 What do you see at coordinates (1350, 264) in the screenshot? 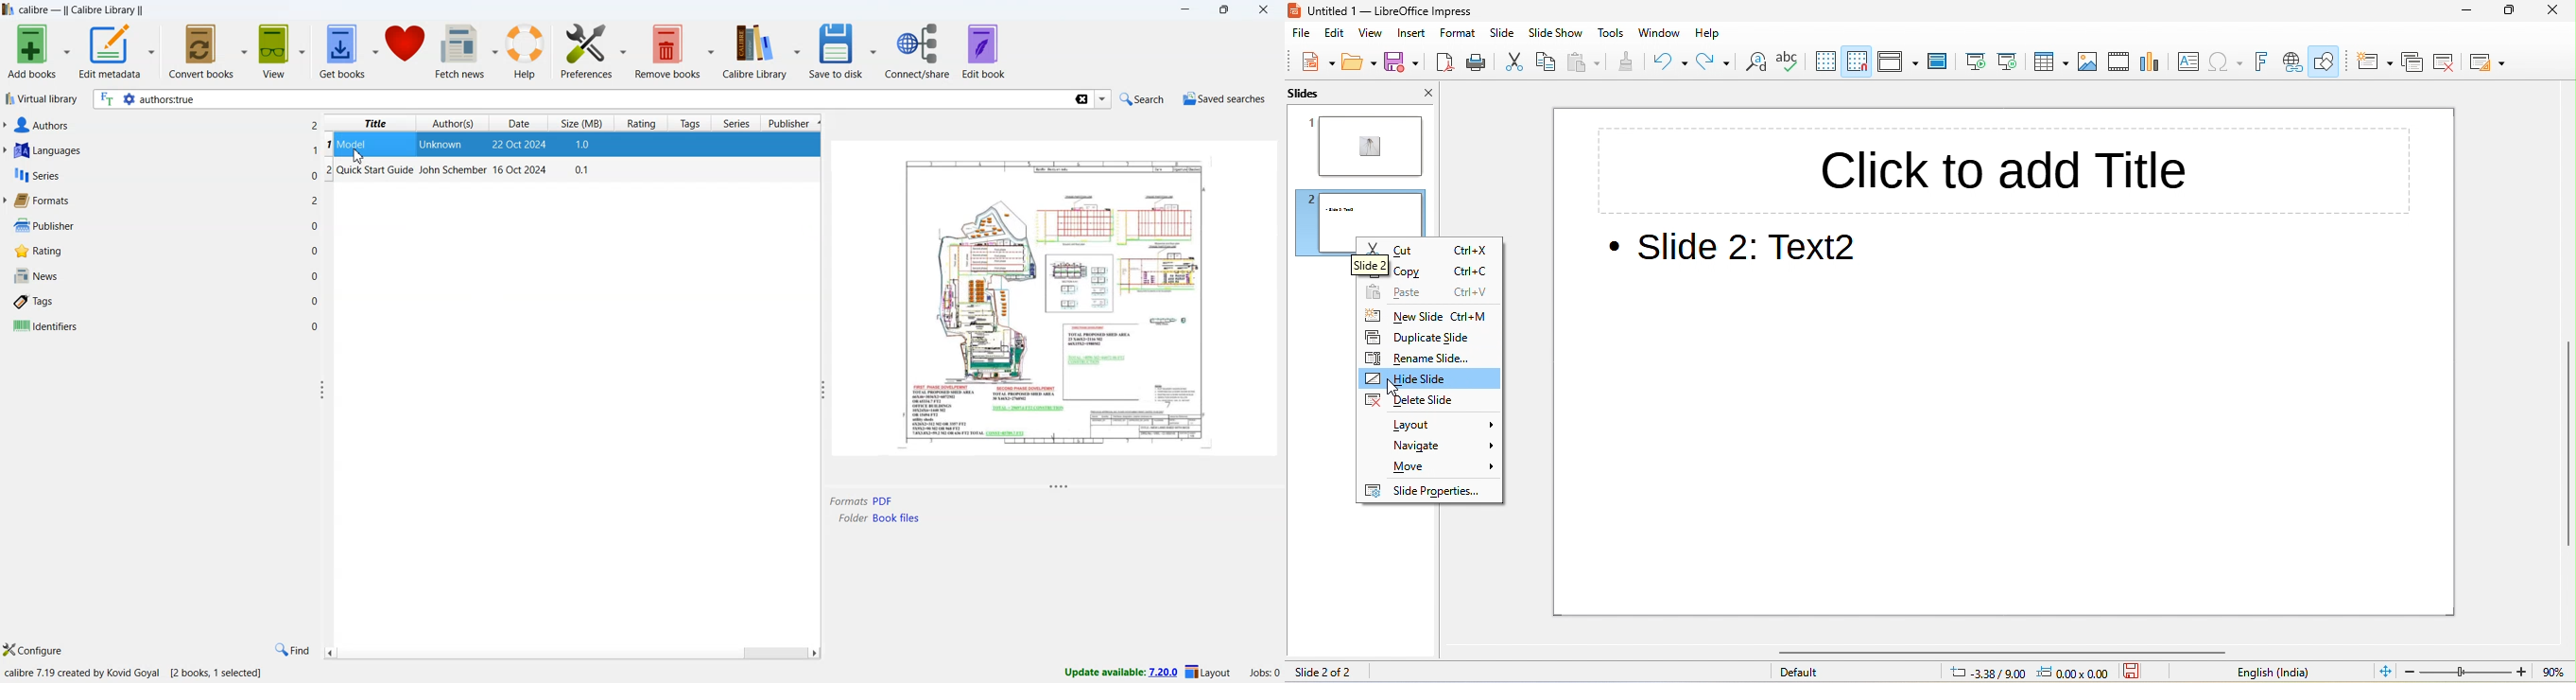
I see `slide 2` at bounding box center [1350, 264].